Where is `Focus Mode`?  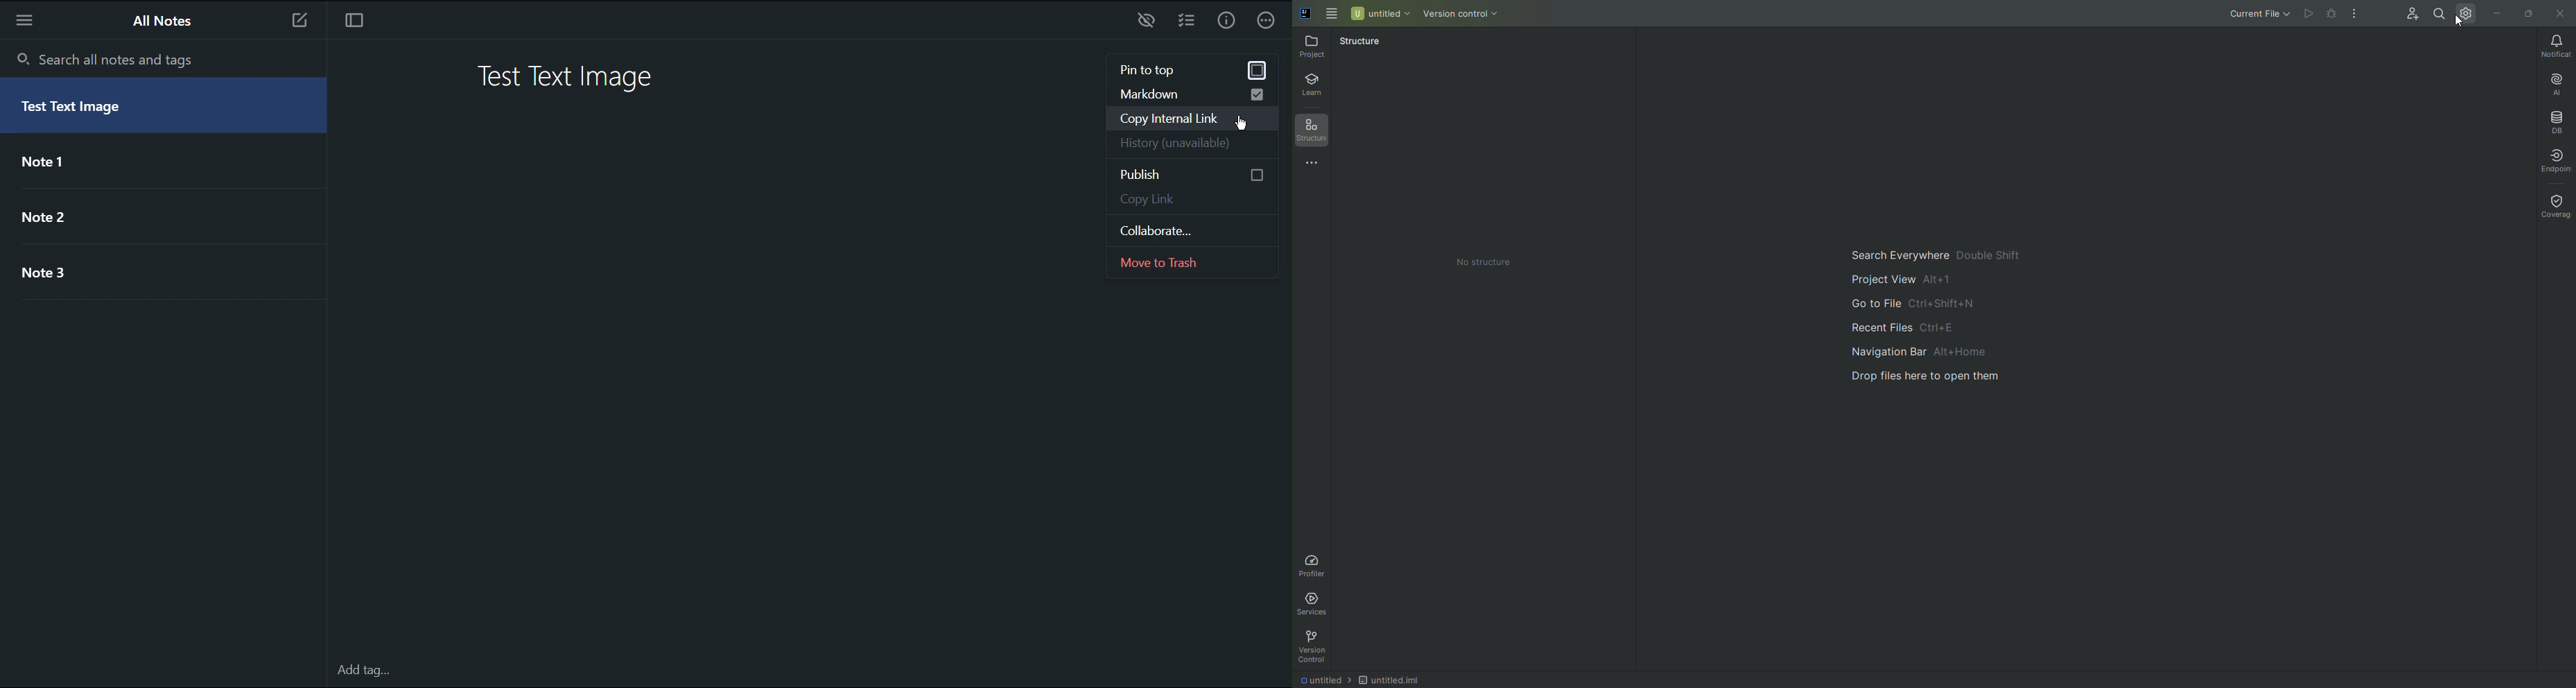 Focus Mode is located at coordinates (354, 24).